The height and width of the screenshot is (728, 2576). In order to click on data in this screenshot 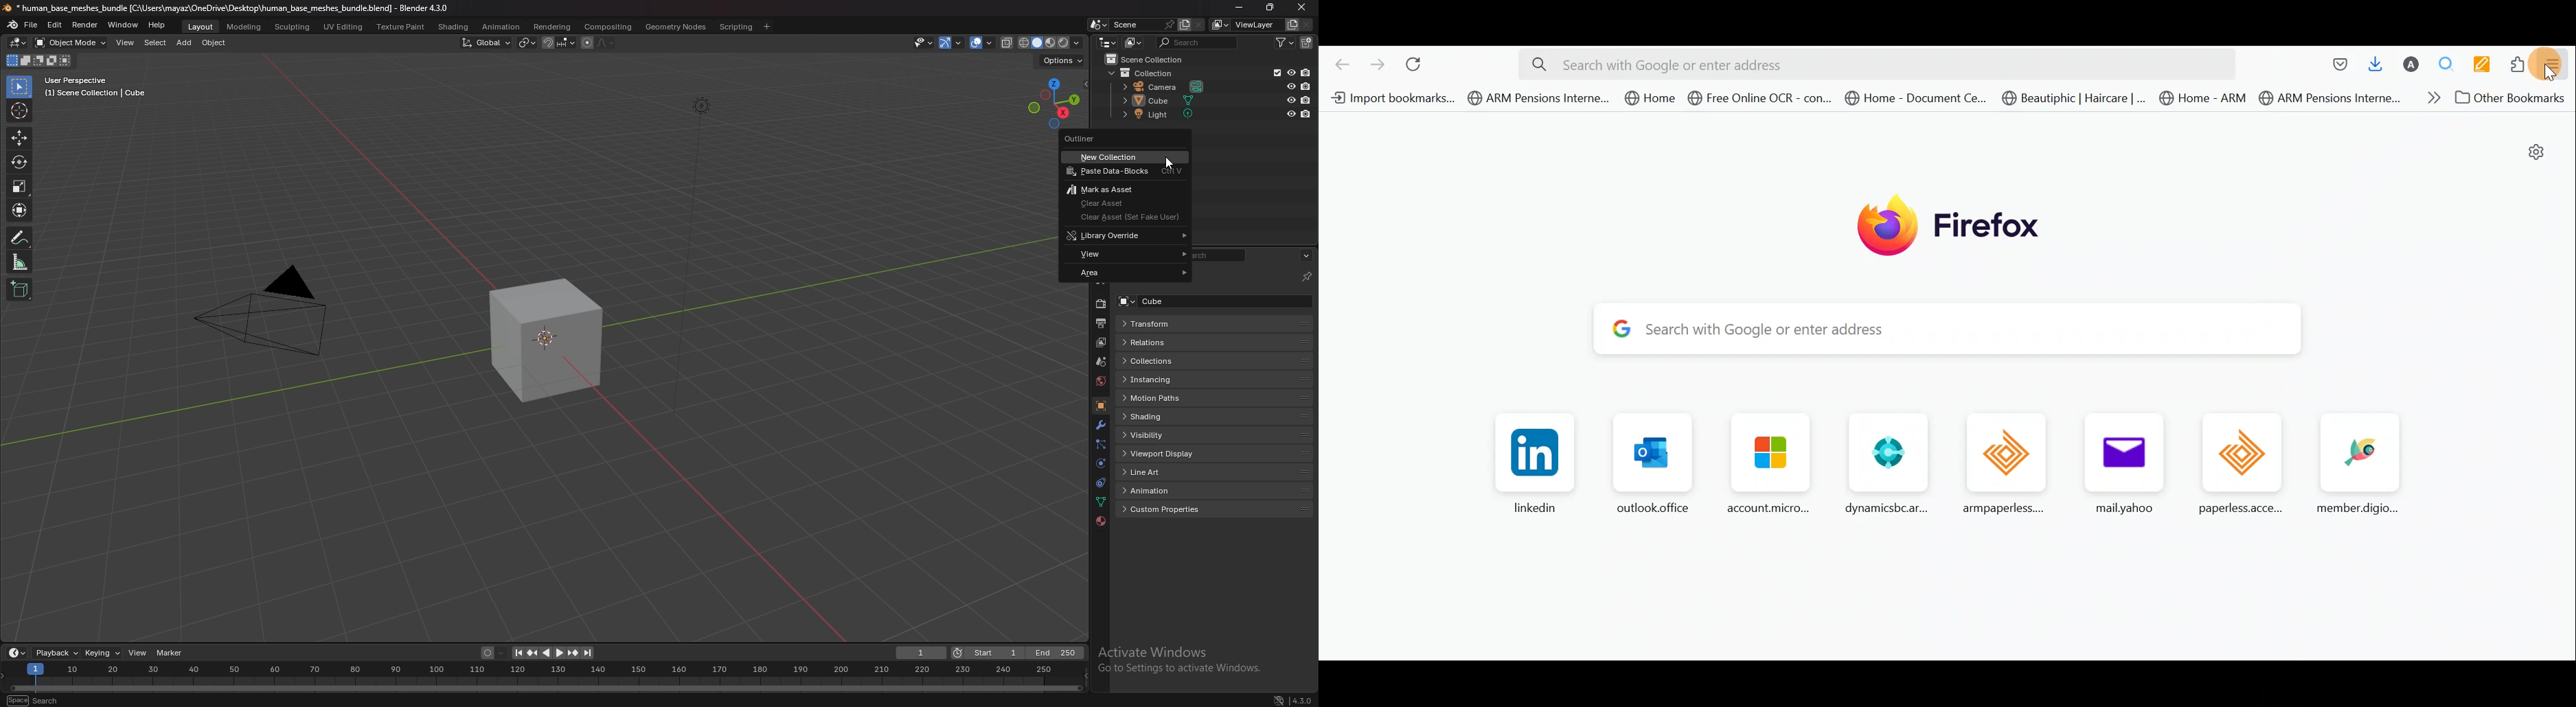, I will do `click(1100, 502)`.